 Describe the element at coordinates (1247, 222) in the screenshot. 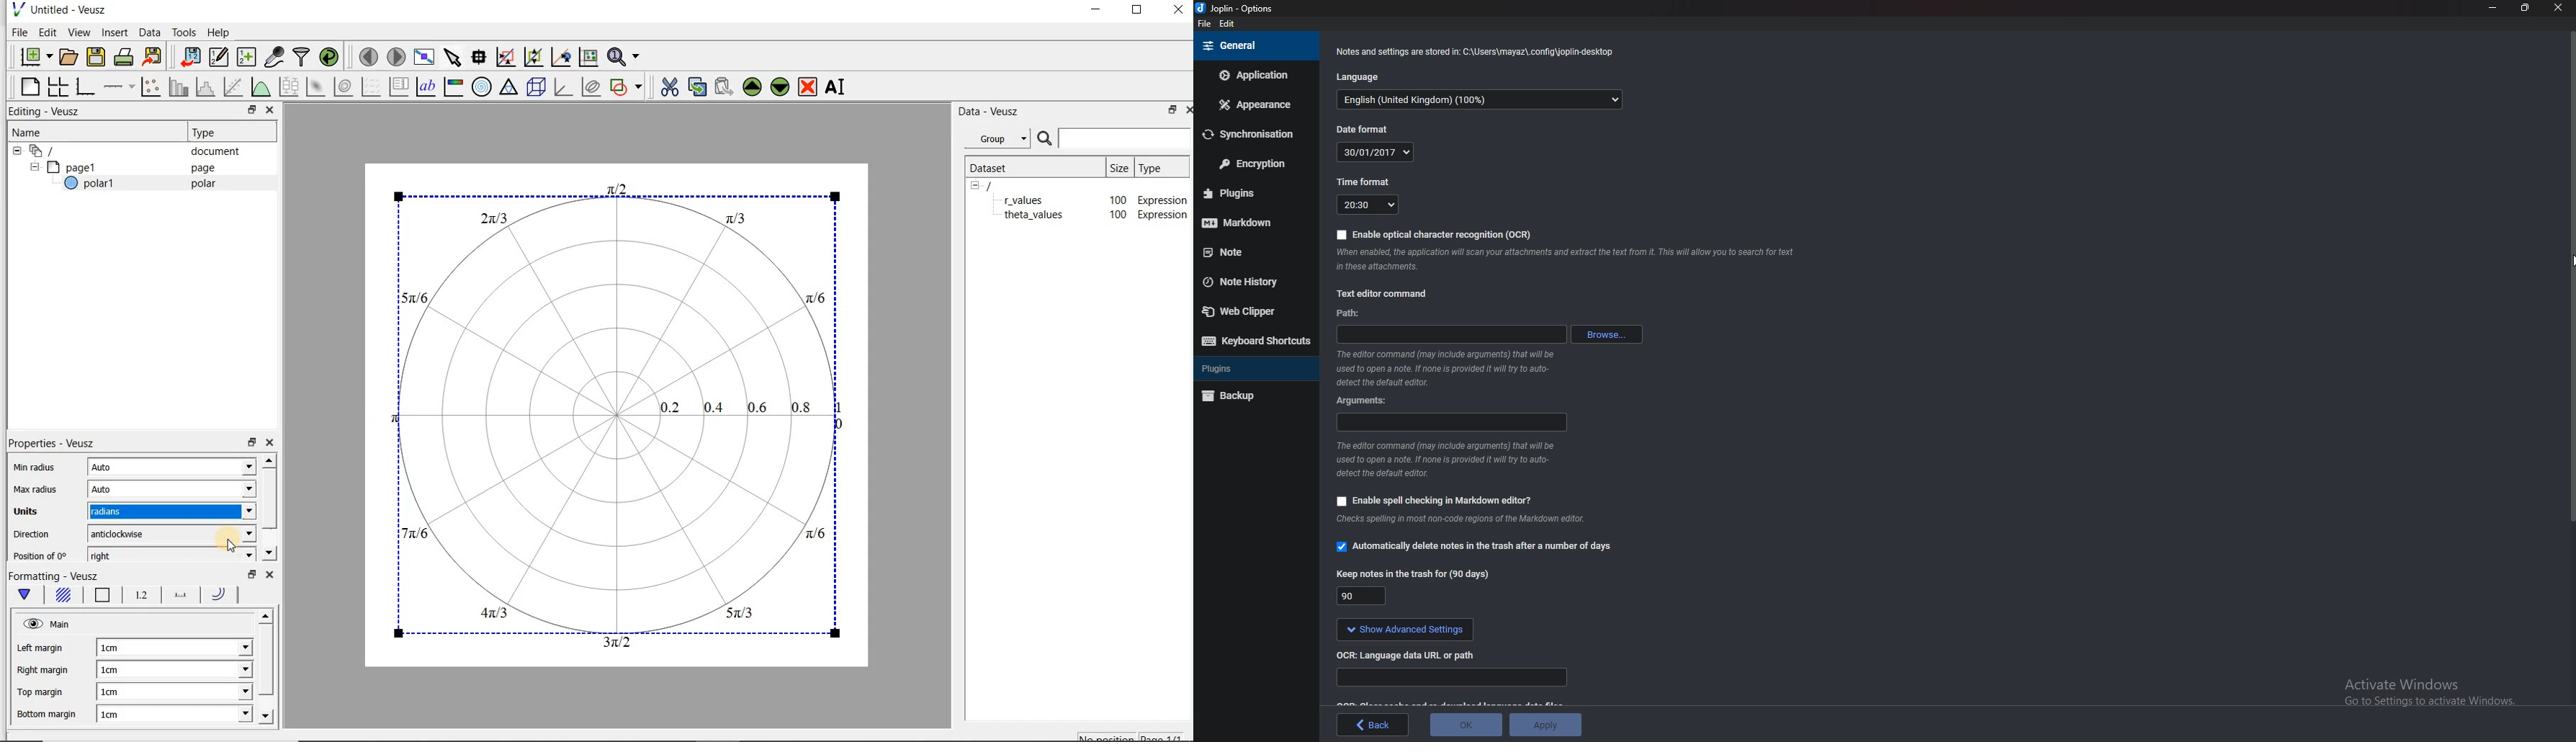

I see `Mark down` at that location.